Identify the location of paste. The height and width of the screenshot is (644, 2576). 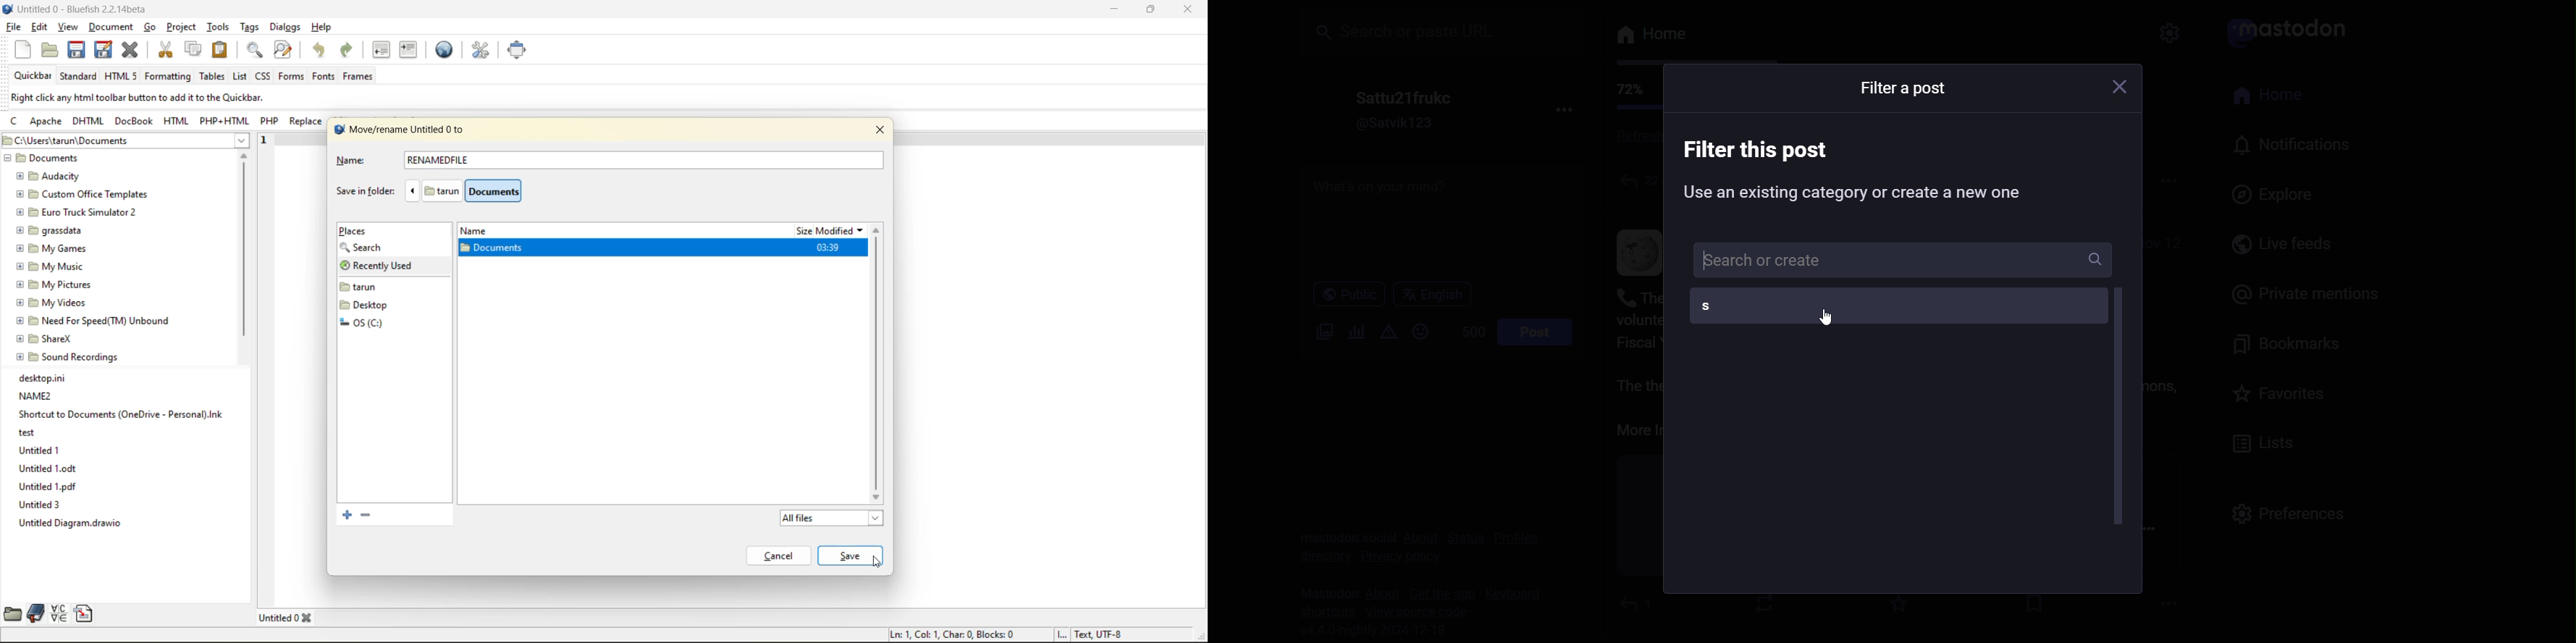
(221, 50).